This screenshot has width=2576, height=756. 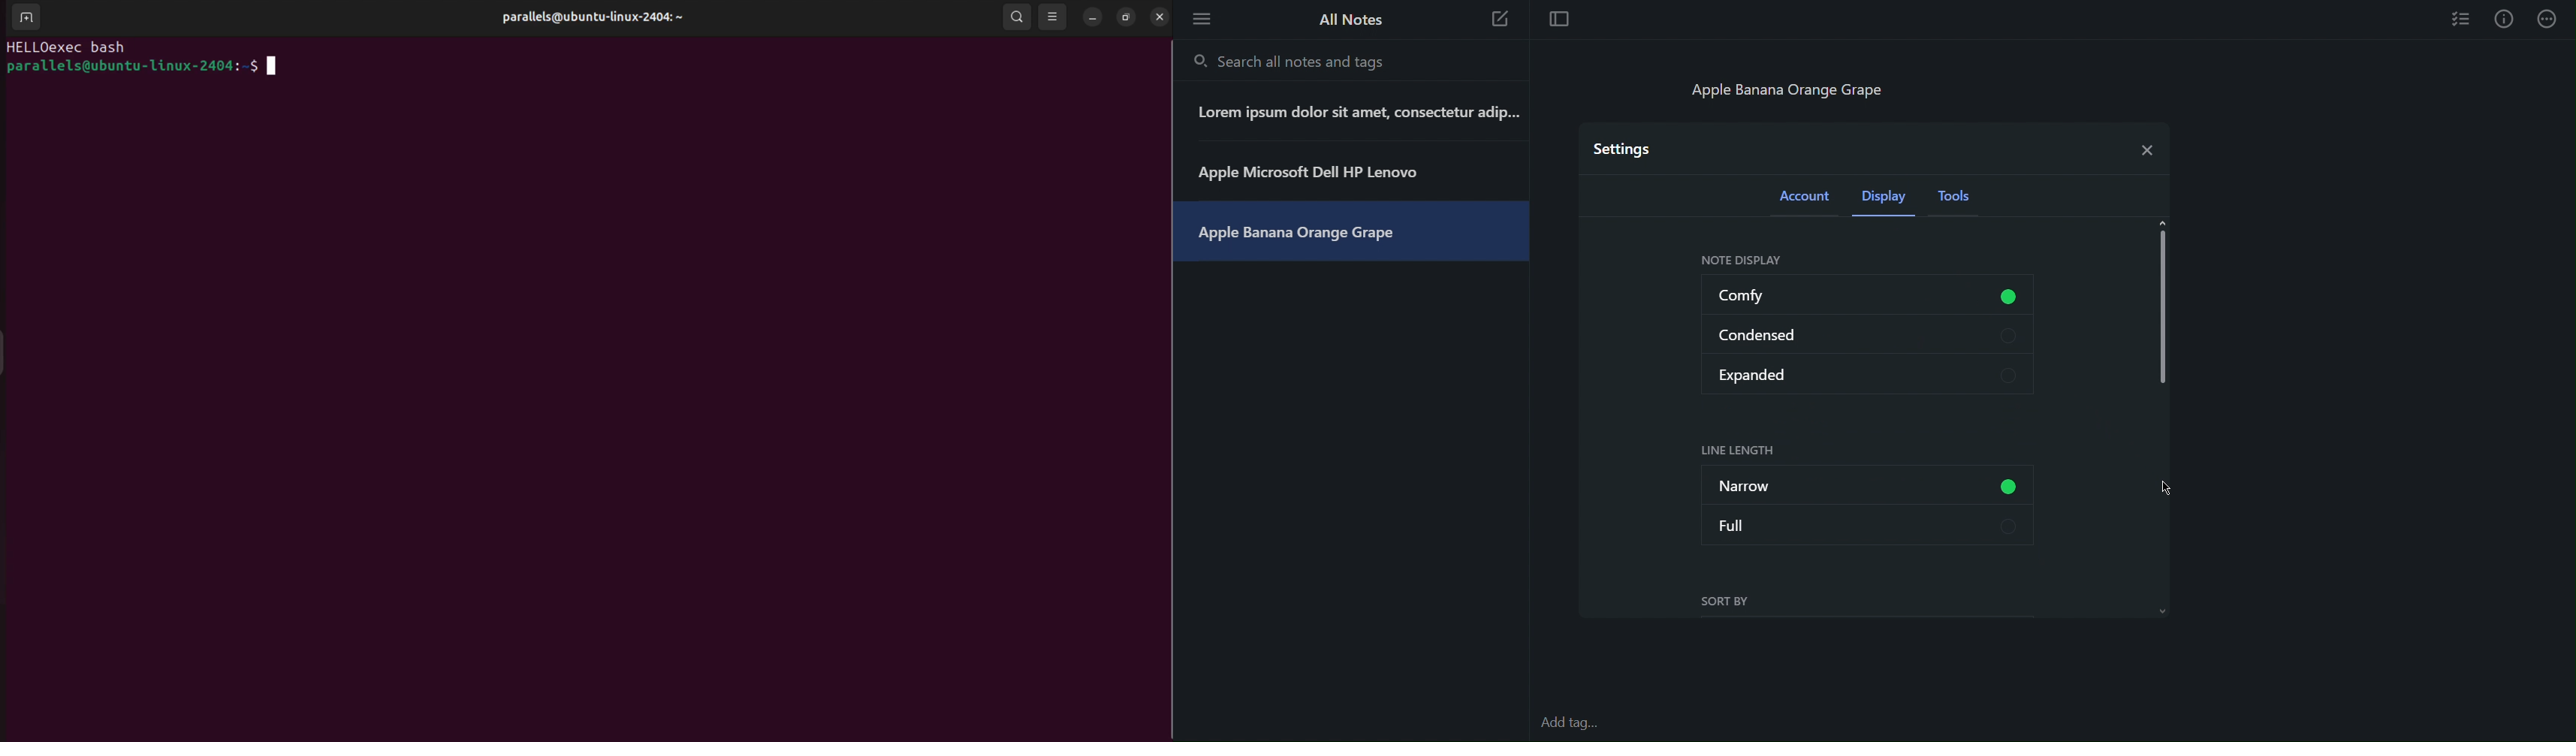 I want to click on Line Length, so click(x=1740, y=451).